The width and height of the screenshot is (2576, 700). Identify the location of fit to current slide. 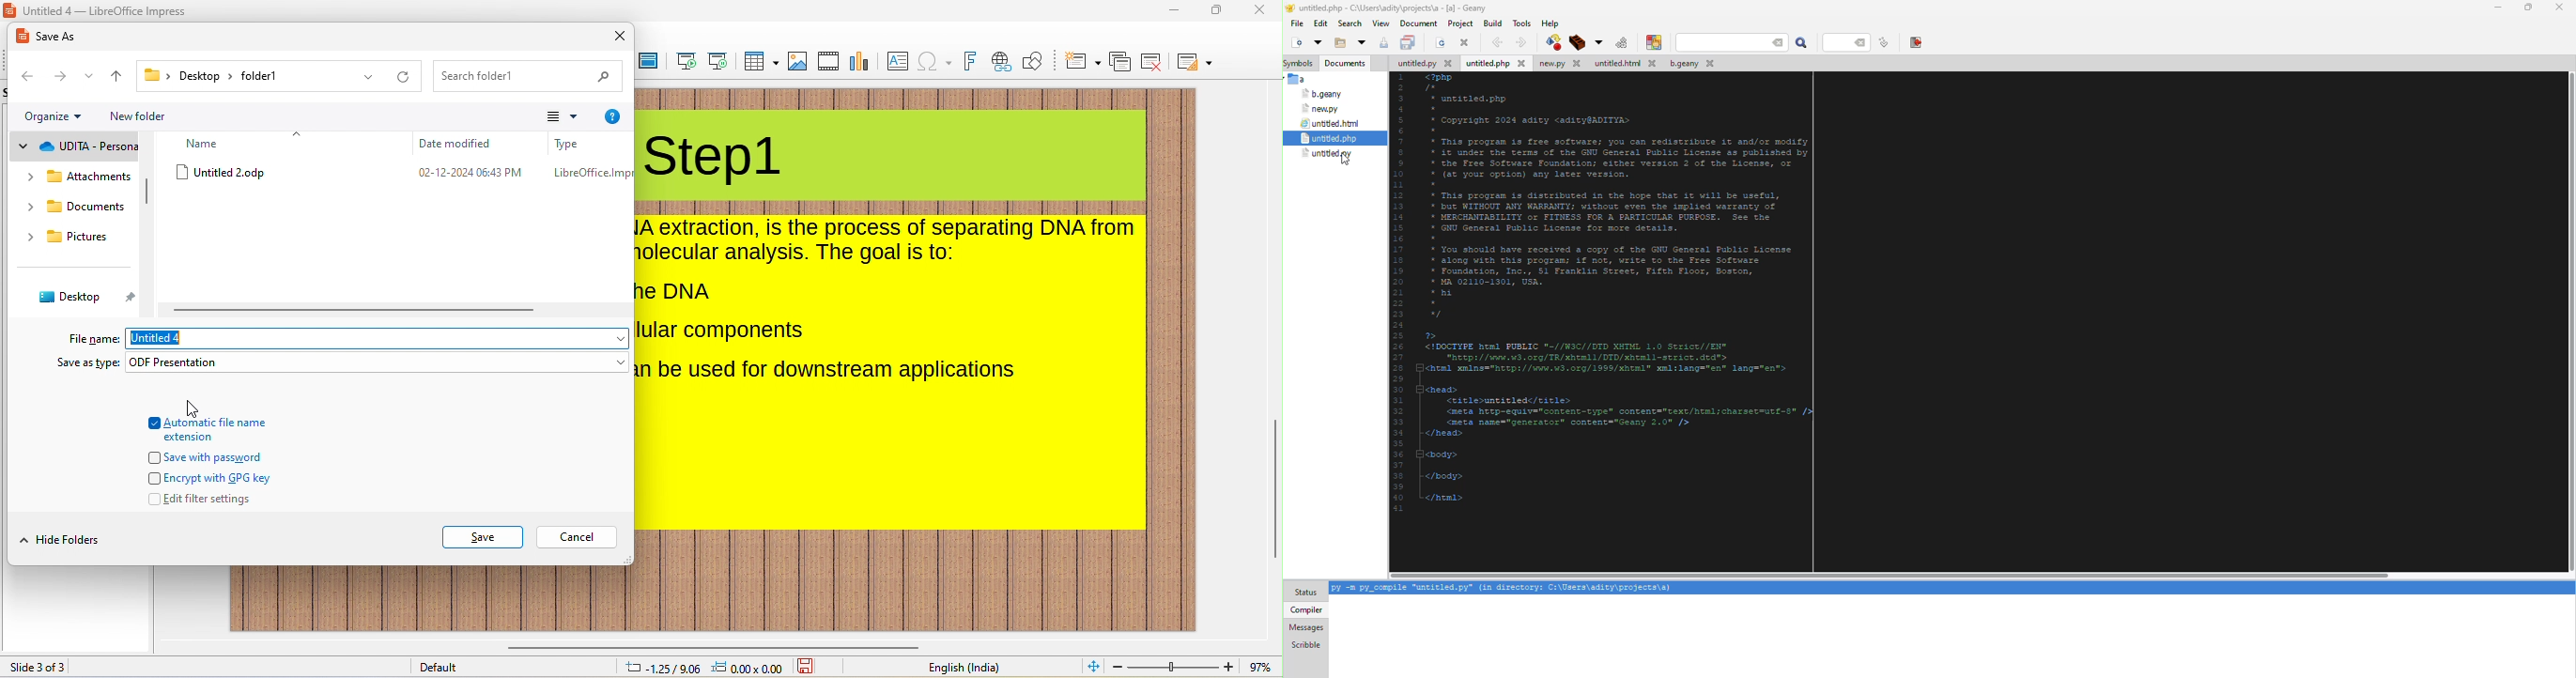
(1089, 667).